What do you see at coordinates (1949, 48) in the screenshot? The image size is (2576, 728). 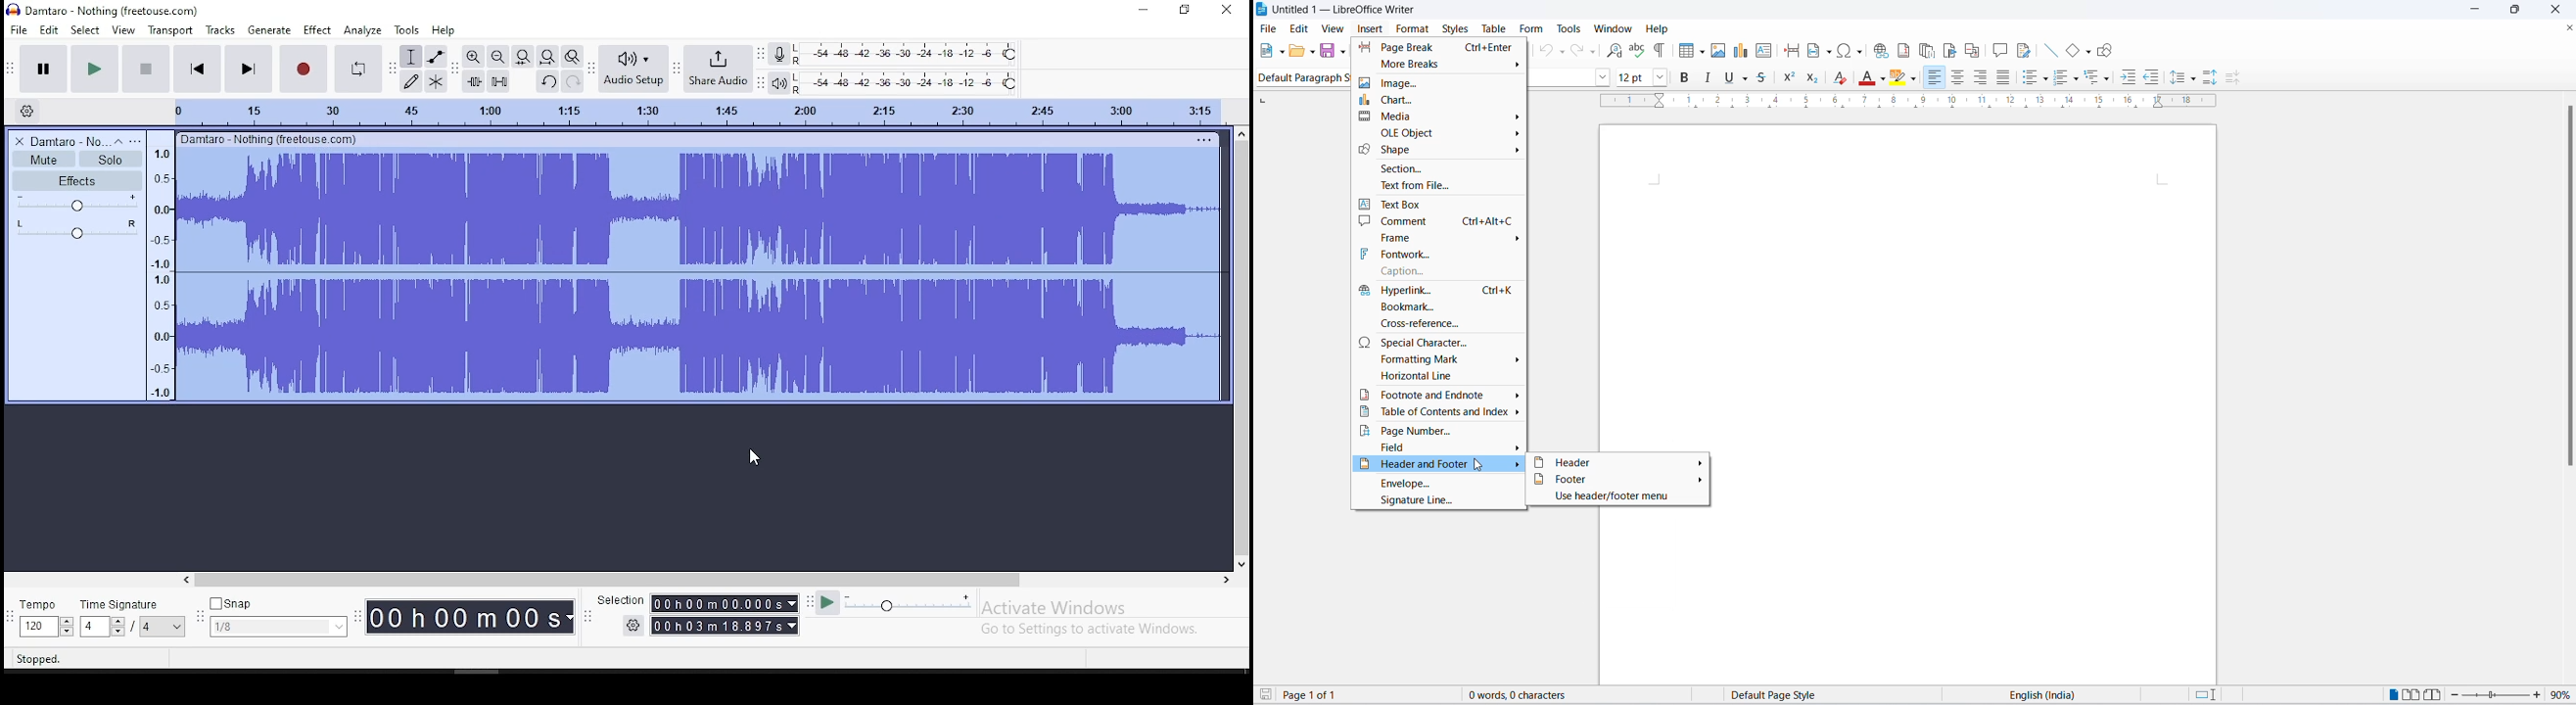 I see `insert bookmark` at bounding box center [1949, 48].